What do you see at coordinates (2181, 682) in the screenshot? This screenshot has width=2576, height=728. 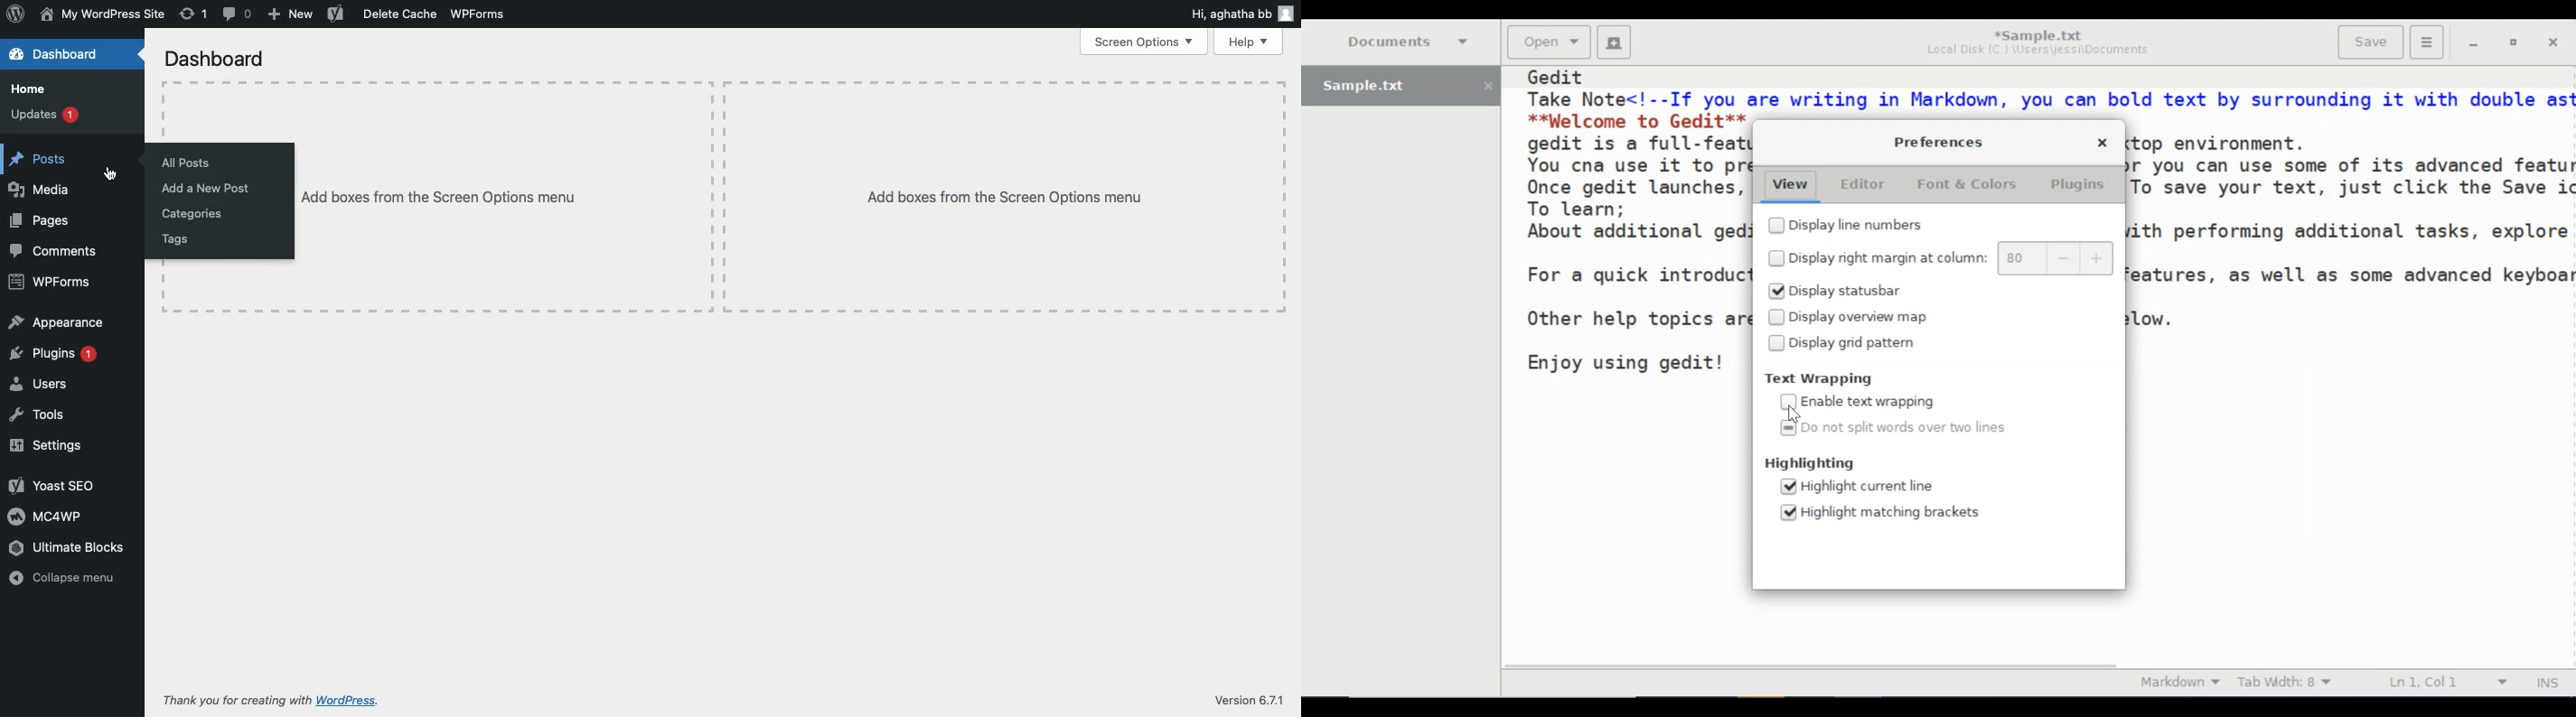 I see `Markdown` at bounding box center [2181, 682].